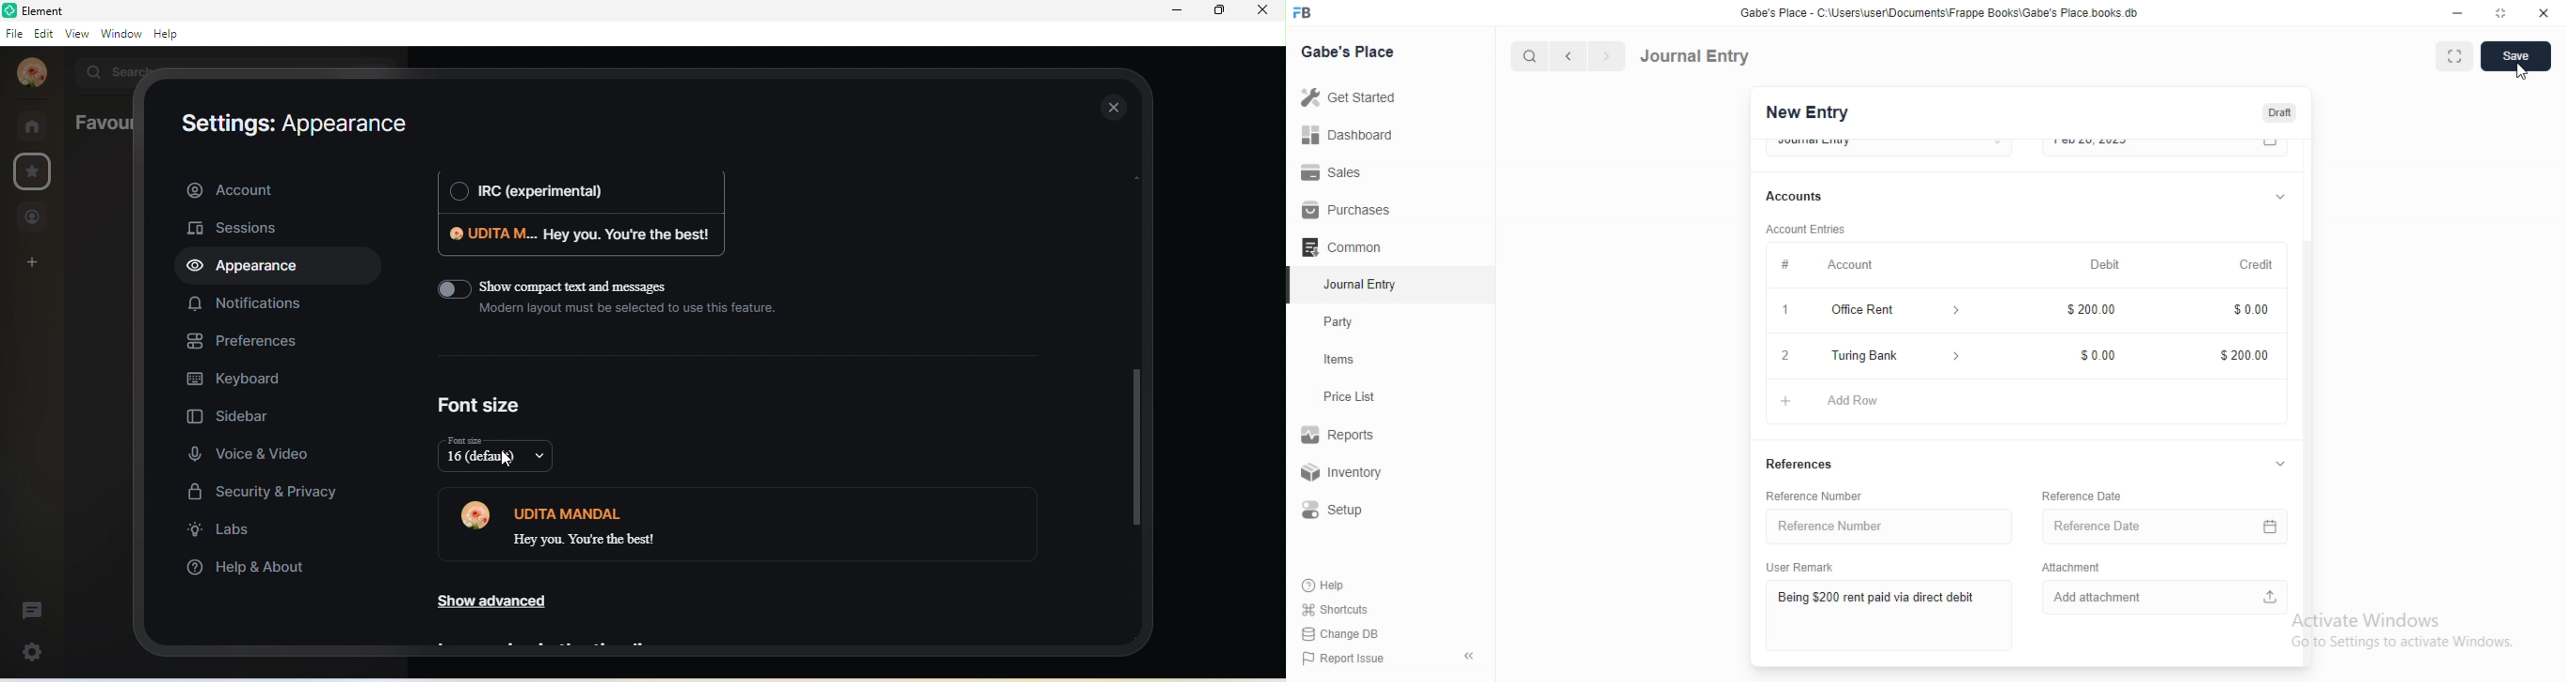  Describe the element at coordinates (2019, 403) in the screenshot. I see `+ AddRow` at that location.